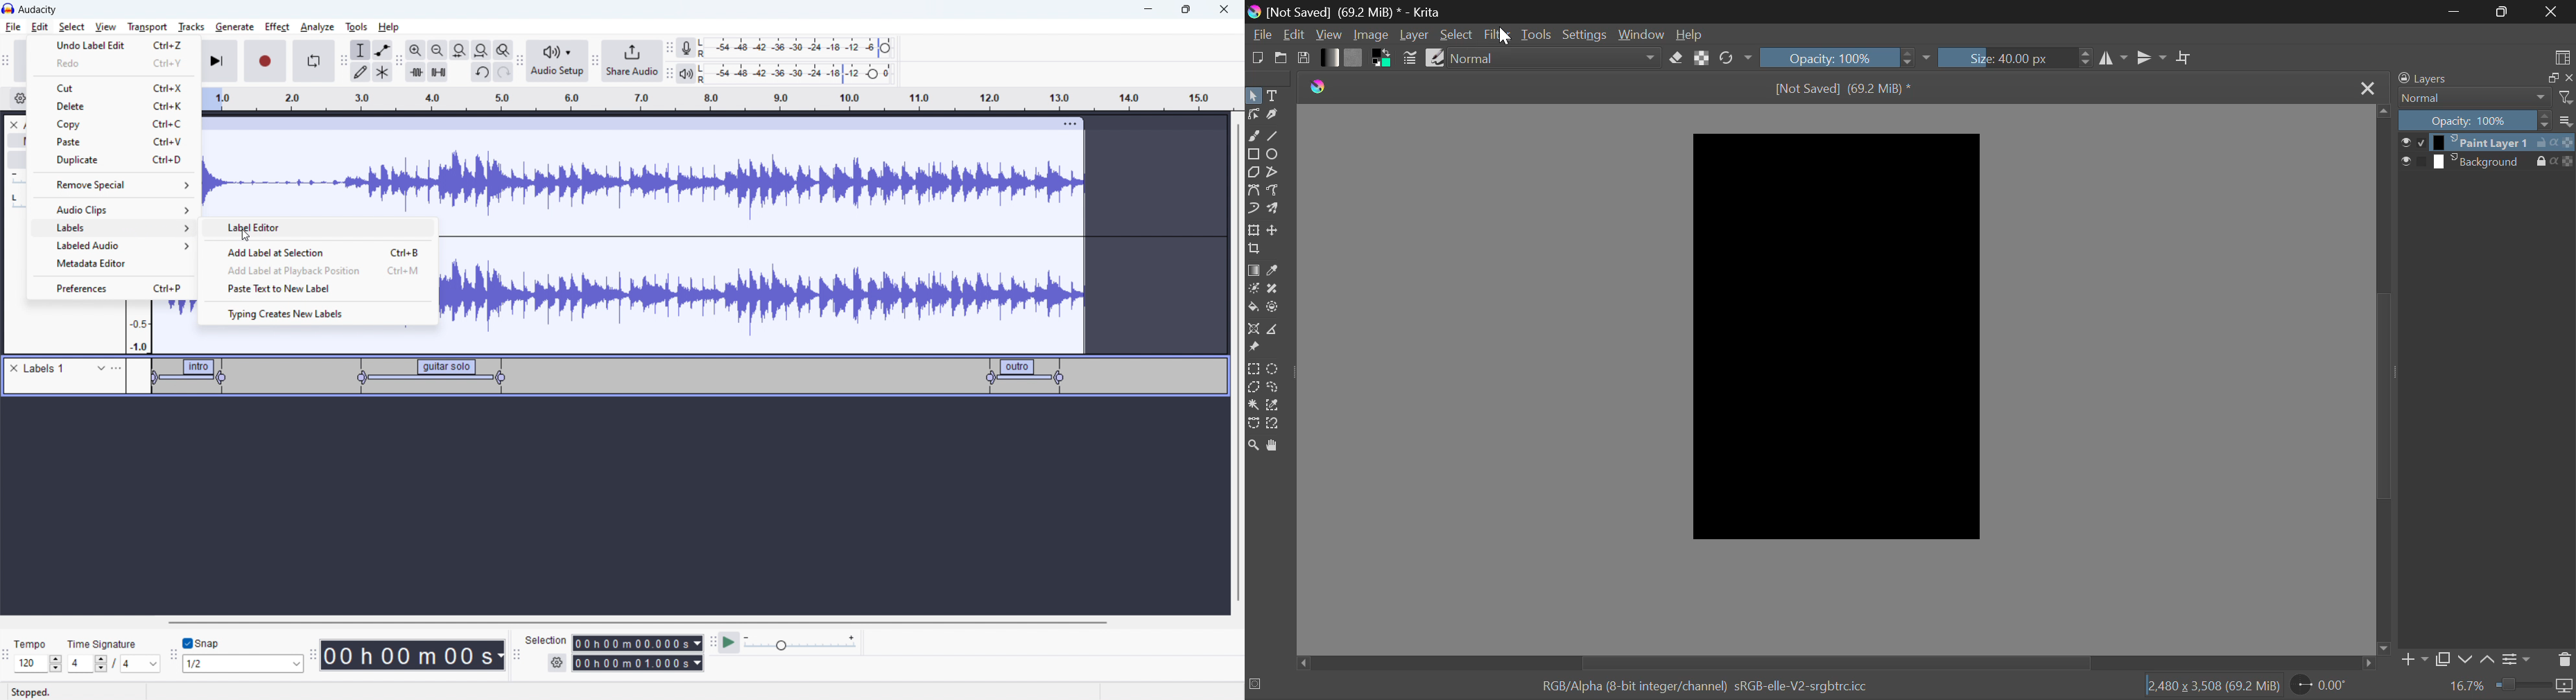 The image size is (2576, 700). I want to click on selection settings, so click(558, 663).